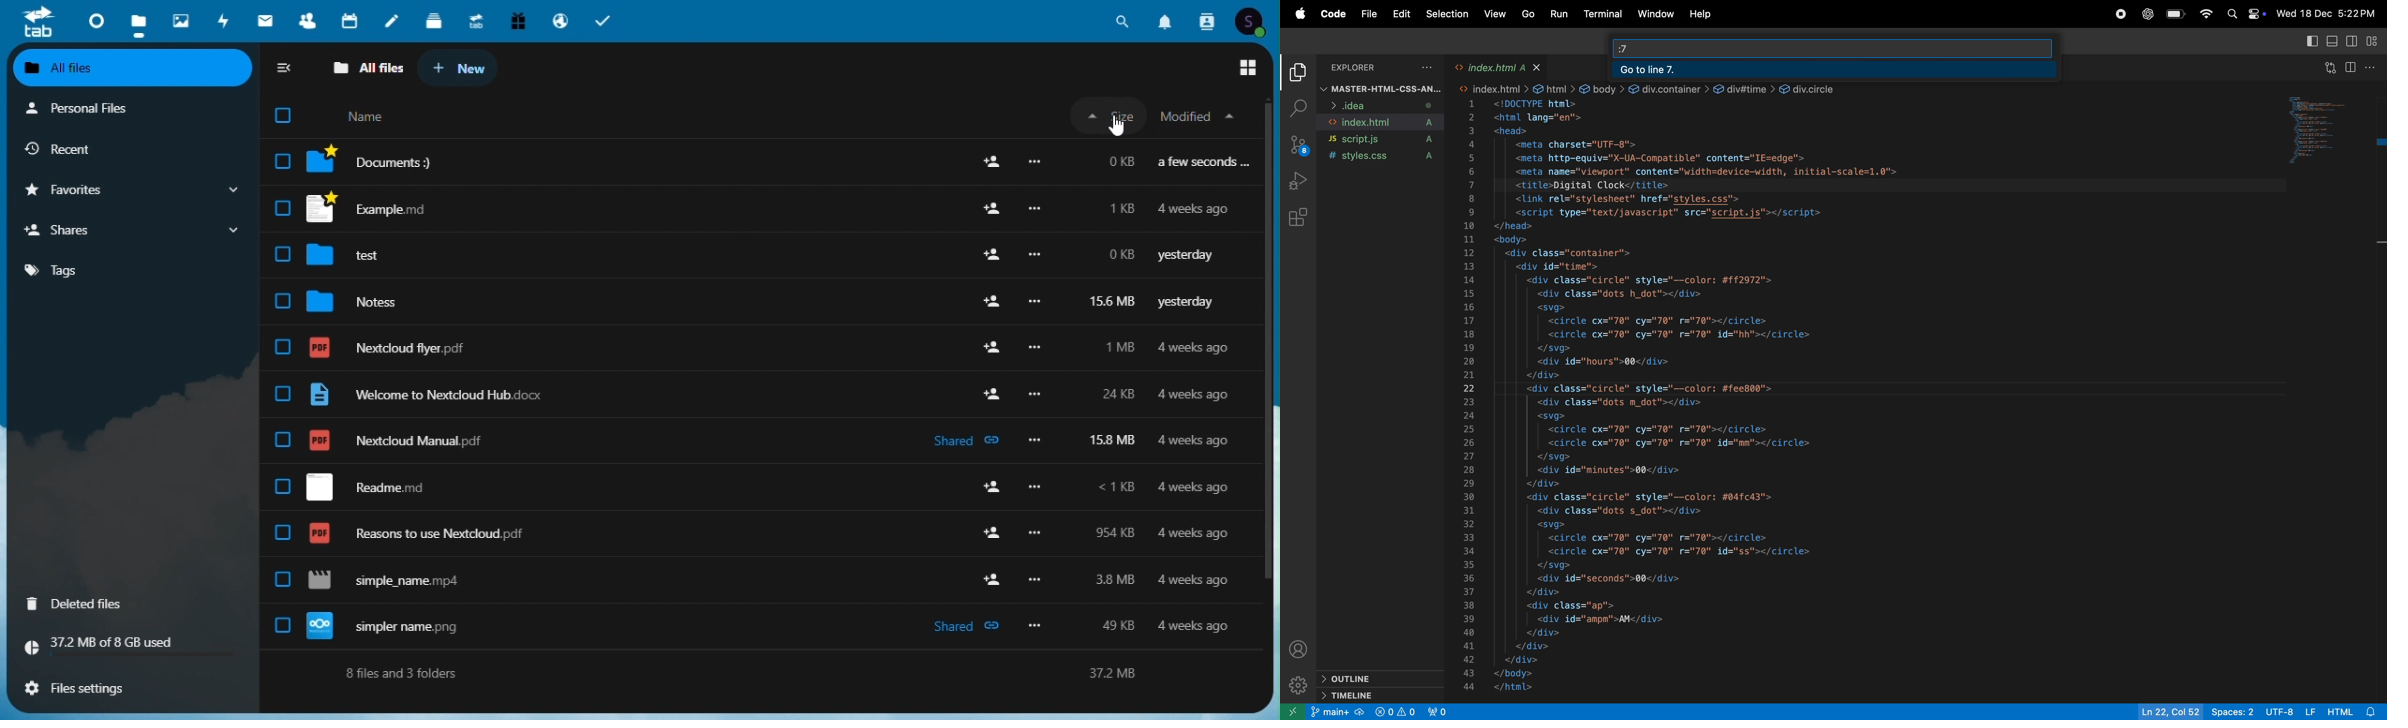 The height and width of the screenshot is (728, 2408). I want to click on no problem, so click(1394, 712).